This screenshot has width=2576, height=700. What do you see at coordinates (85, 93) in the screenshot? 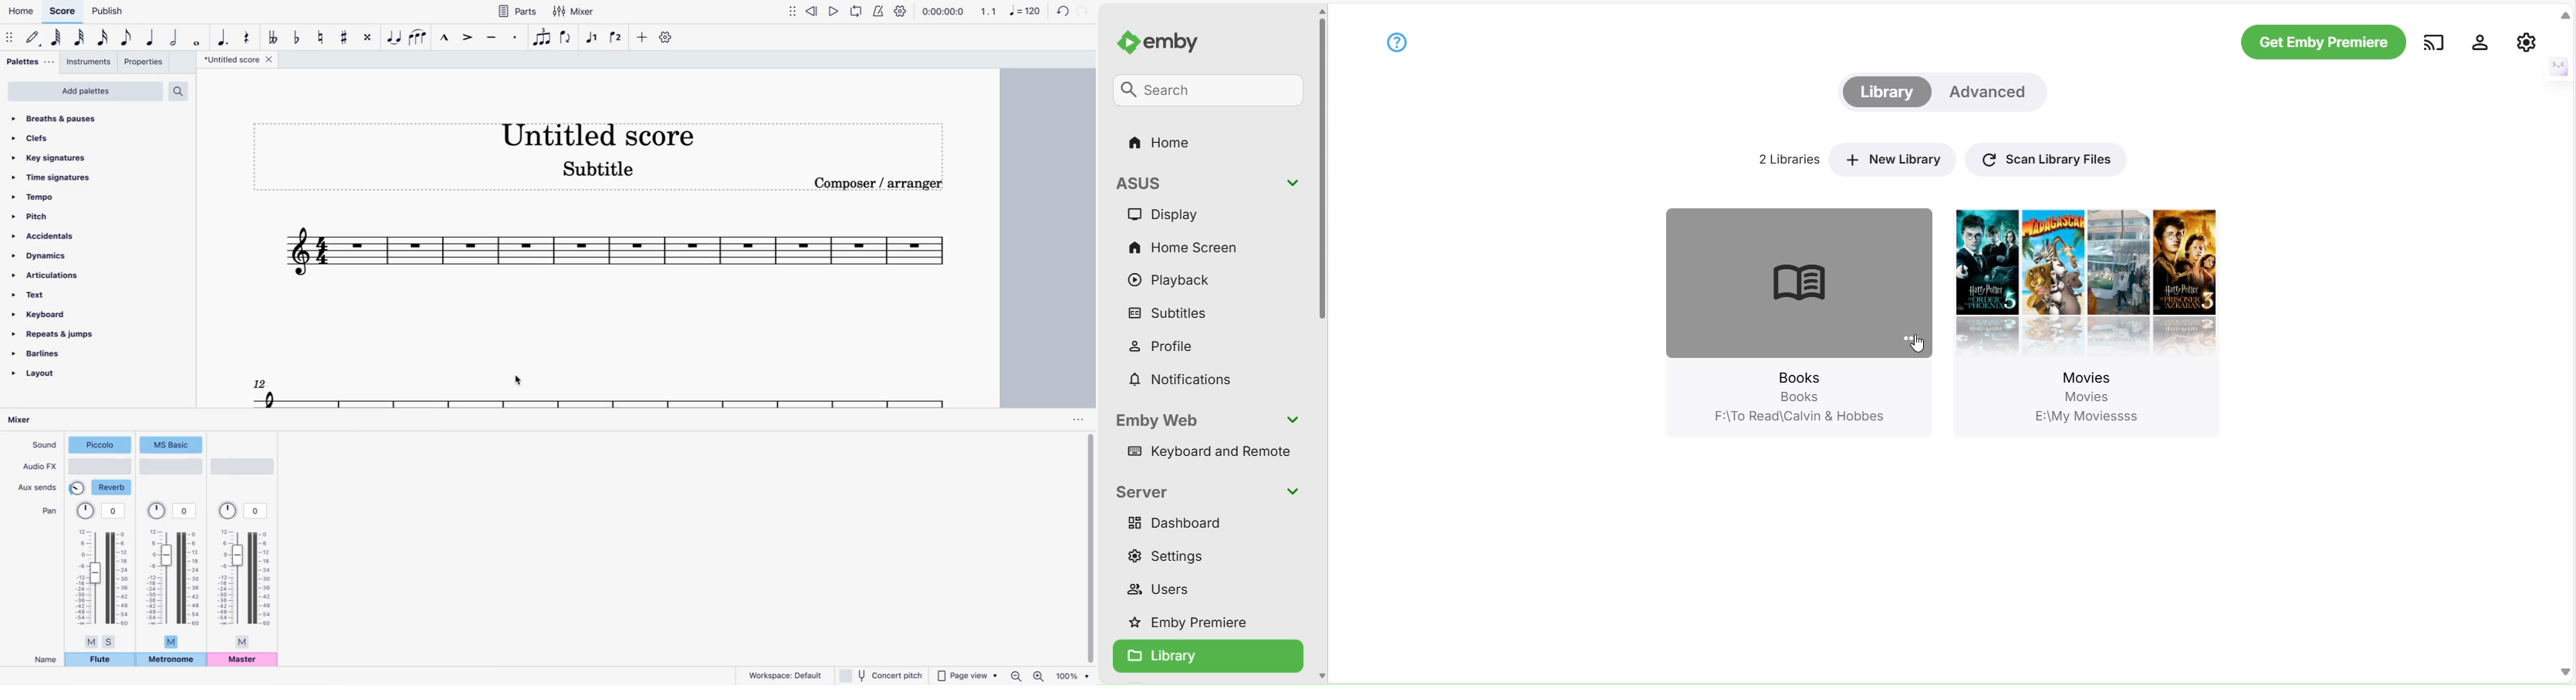
I see `add palettes` at bounding box center [85, 93].